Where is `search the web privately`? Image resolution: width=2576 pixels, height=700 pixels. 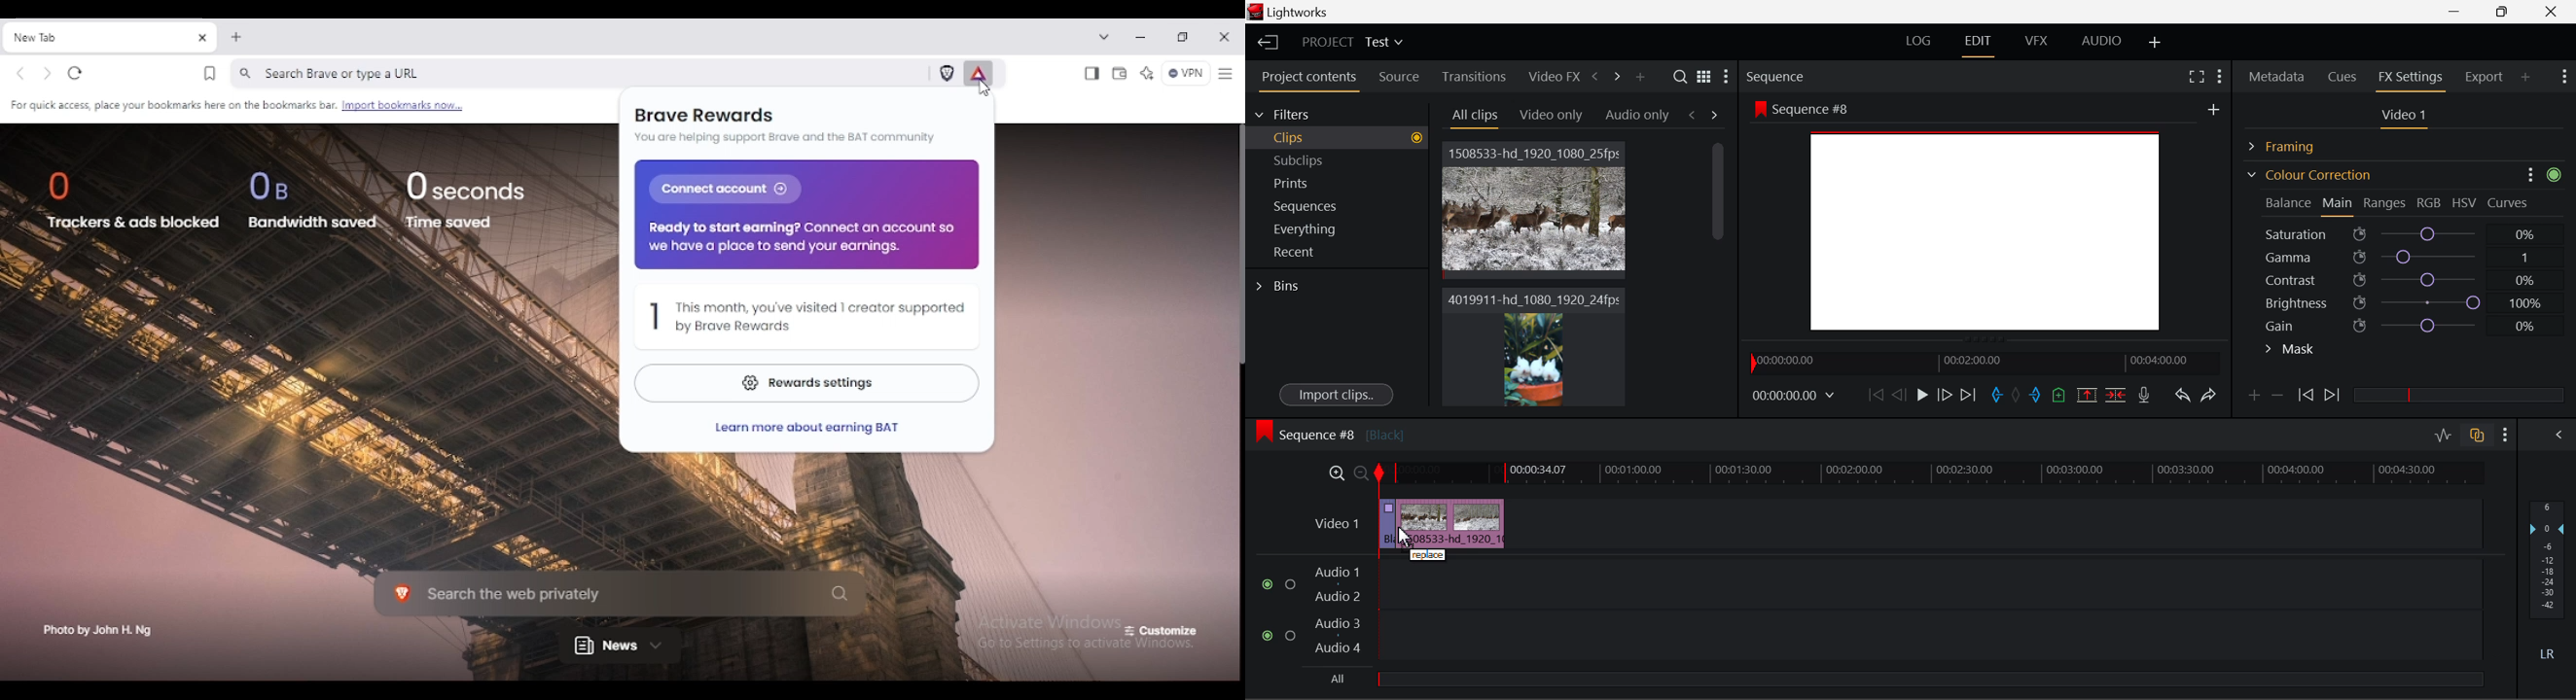 search the web privately is located at coordinates (621, 594).